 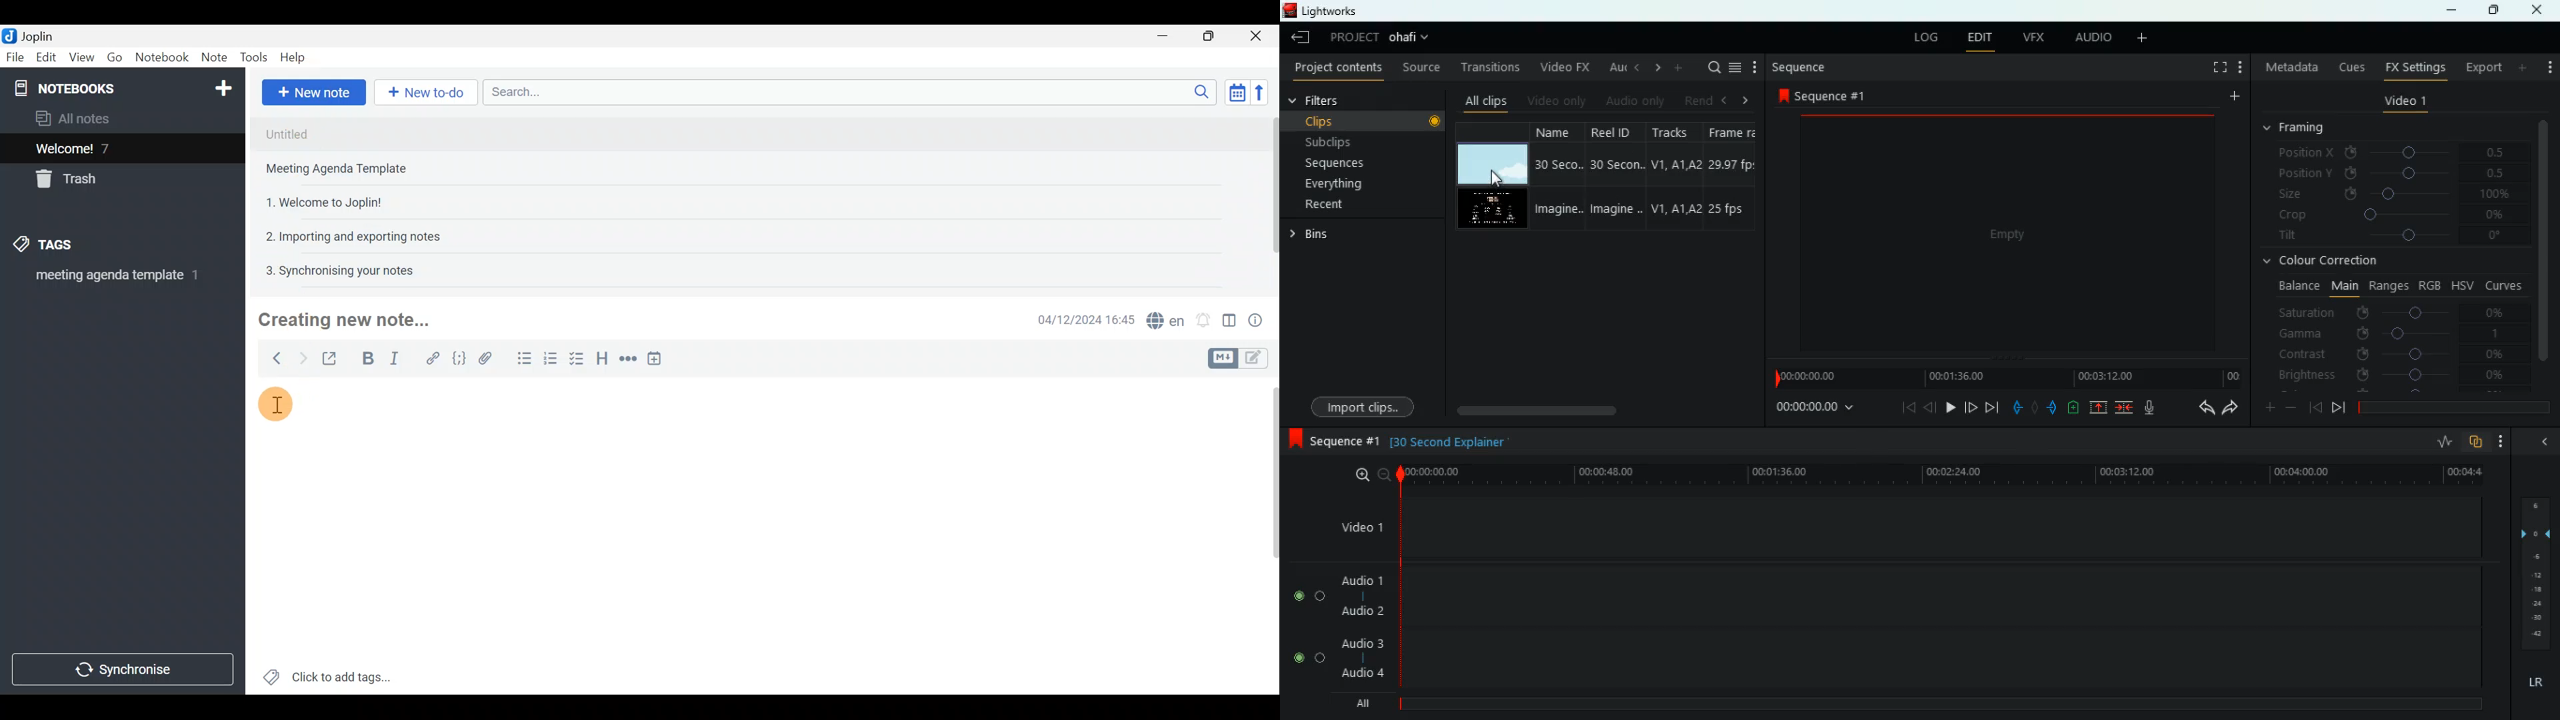 I want to click on au, so click(x=1611, y=65).